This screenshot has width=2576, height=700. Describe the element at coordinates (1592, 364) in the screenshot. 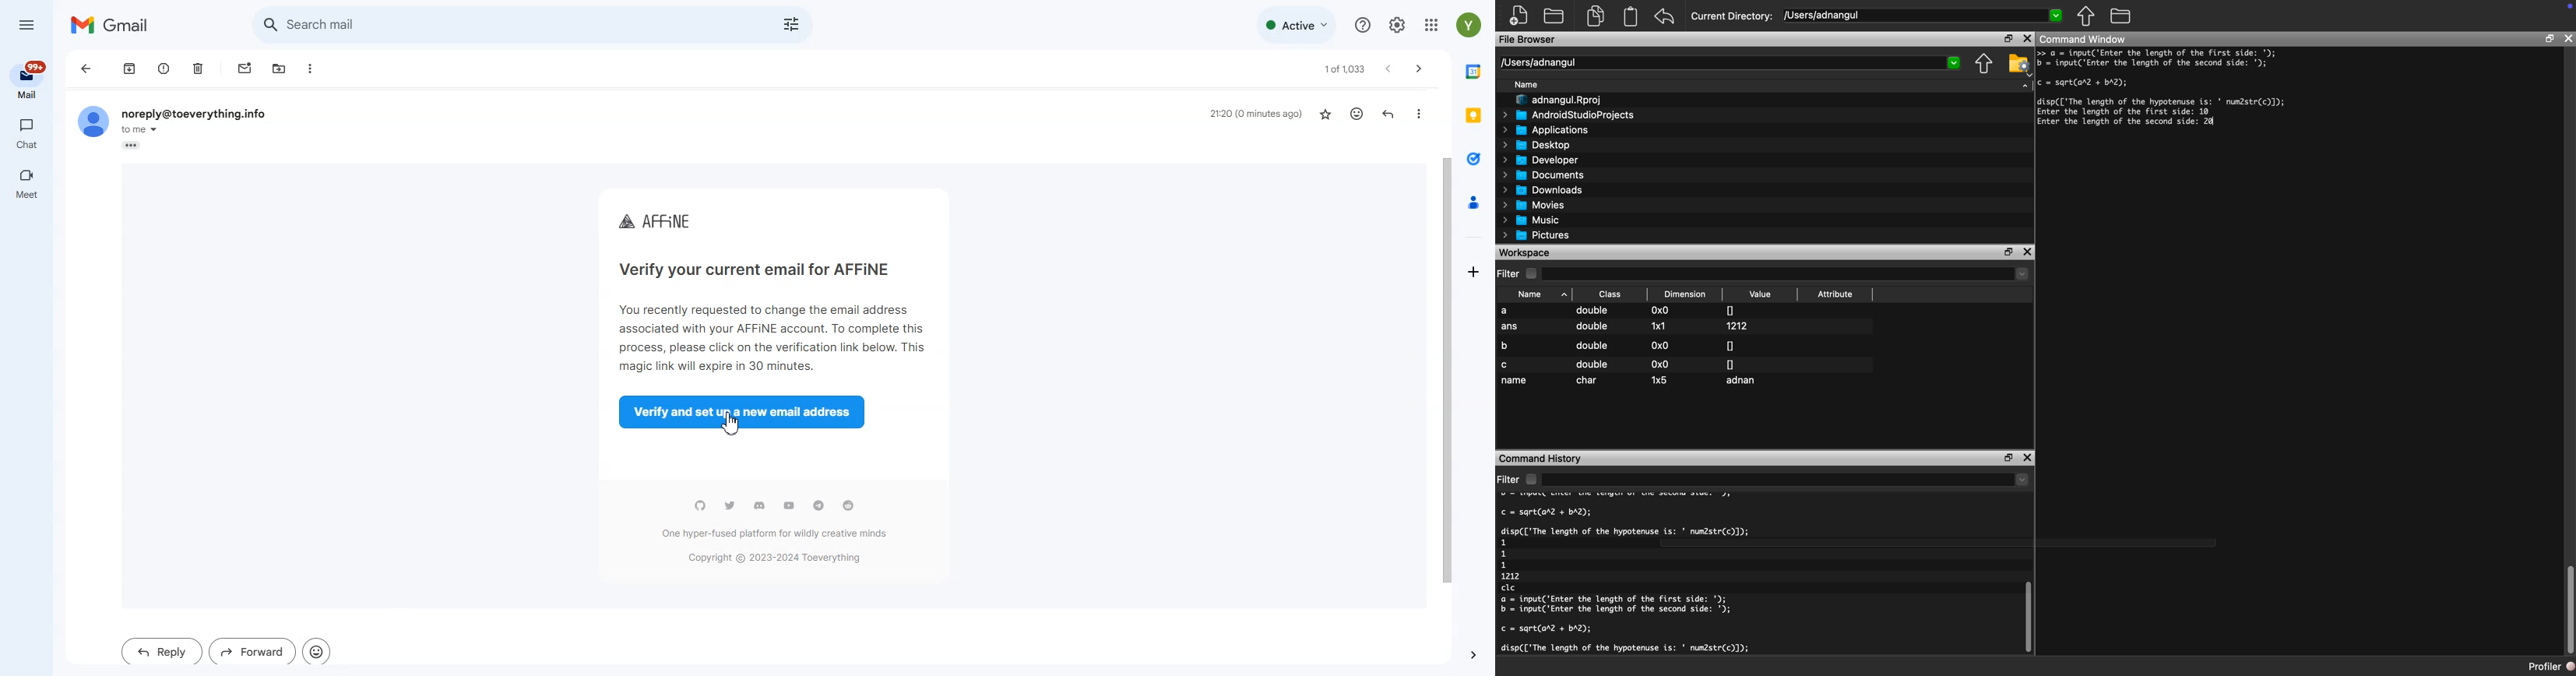

I see `double` at that location.